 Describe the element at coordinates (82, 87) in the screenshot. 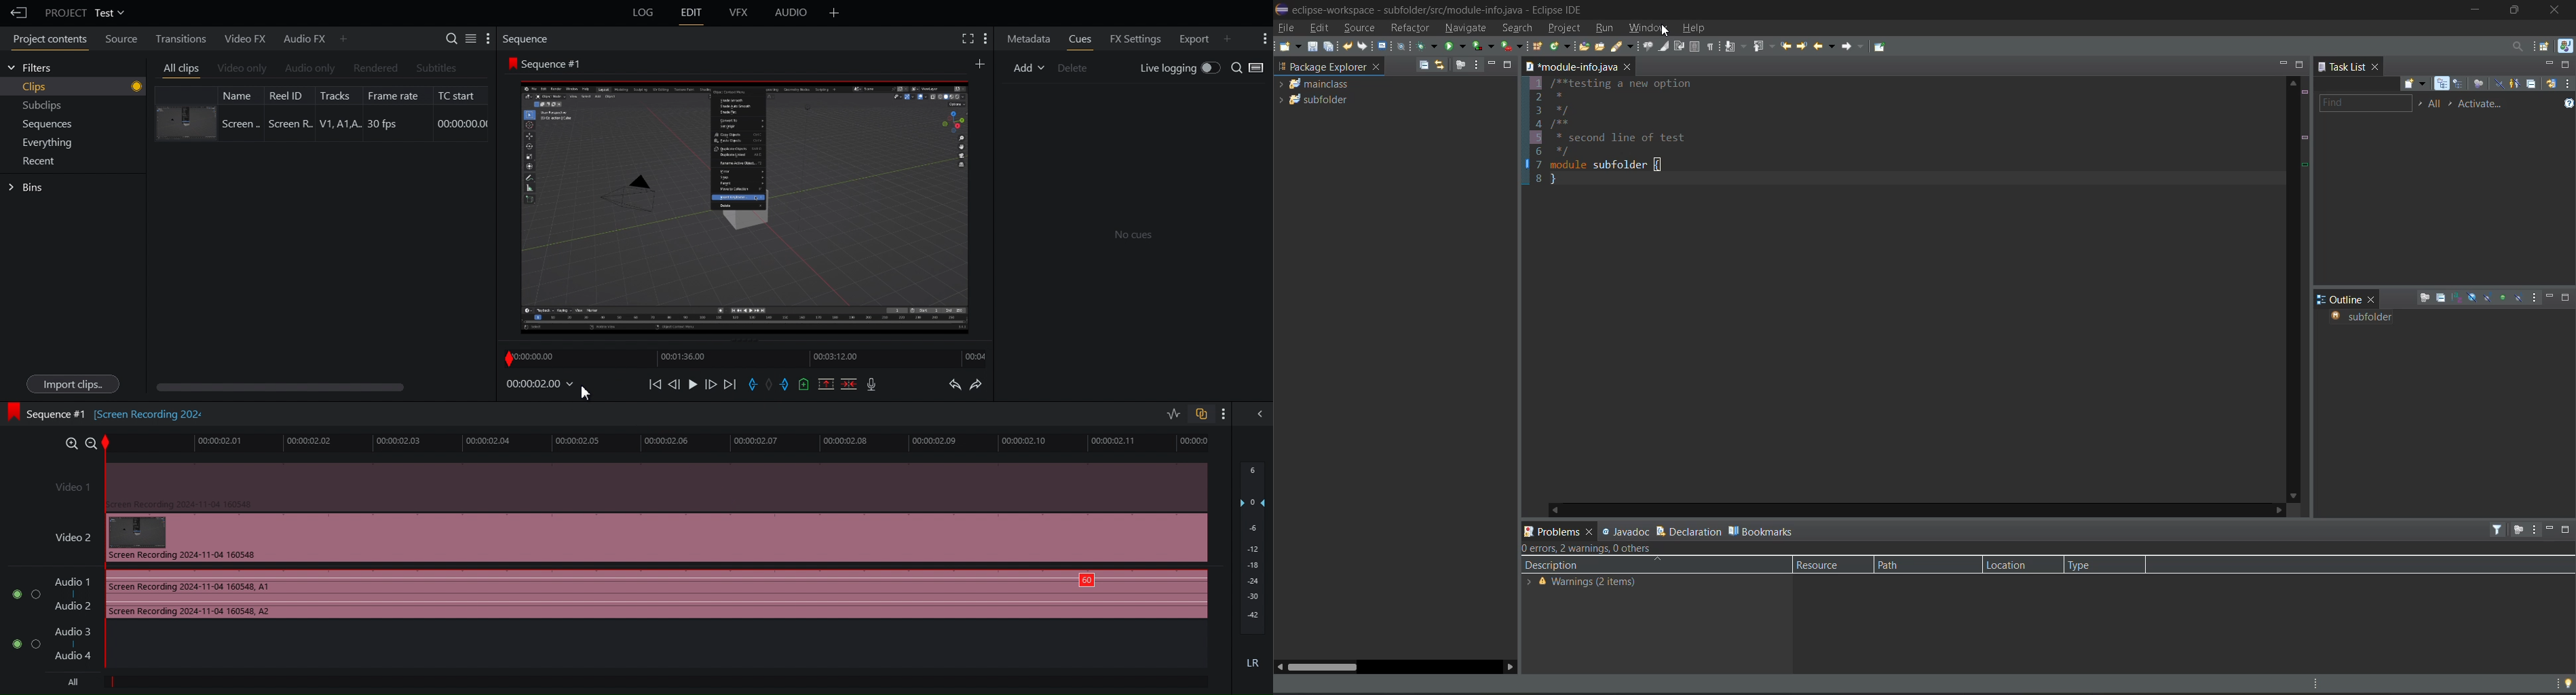

I see `Clips` at that location.